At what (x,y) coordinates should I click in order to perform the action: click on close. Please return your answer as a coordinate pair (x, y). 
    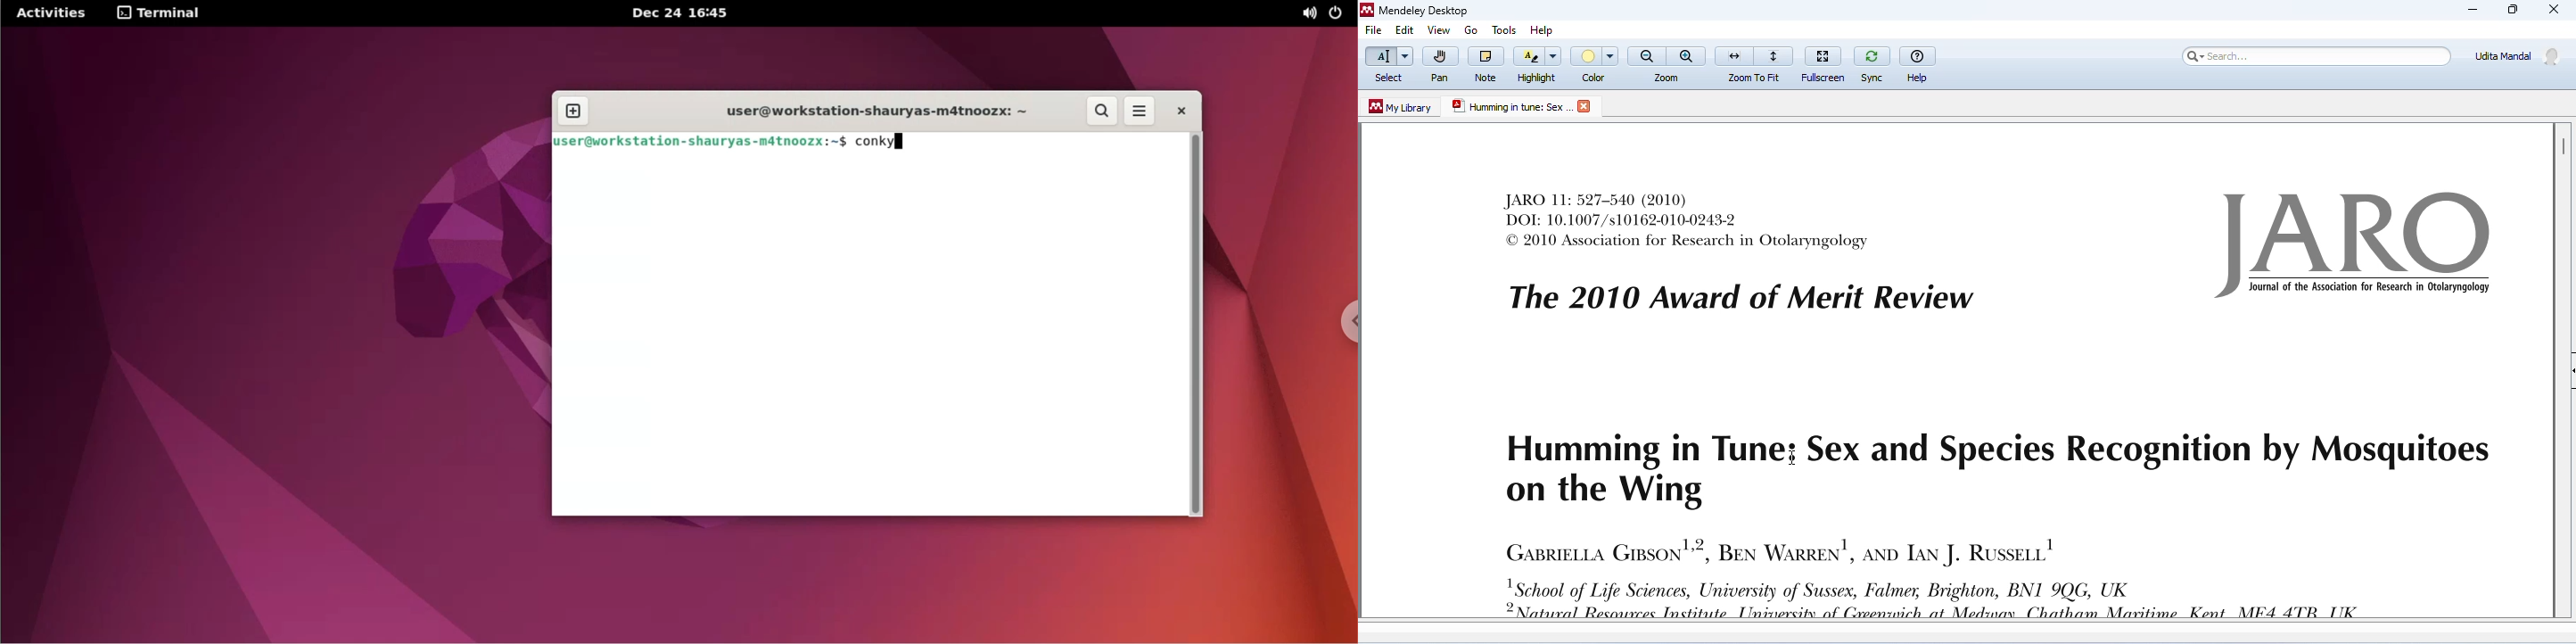
    Looking at the image, I should click on (1586, 106).